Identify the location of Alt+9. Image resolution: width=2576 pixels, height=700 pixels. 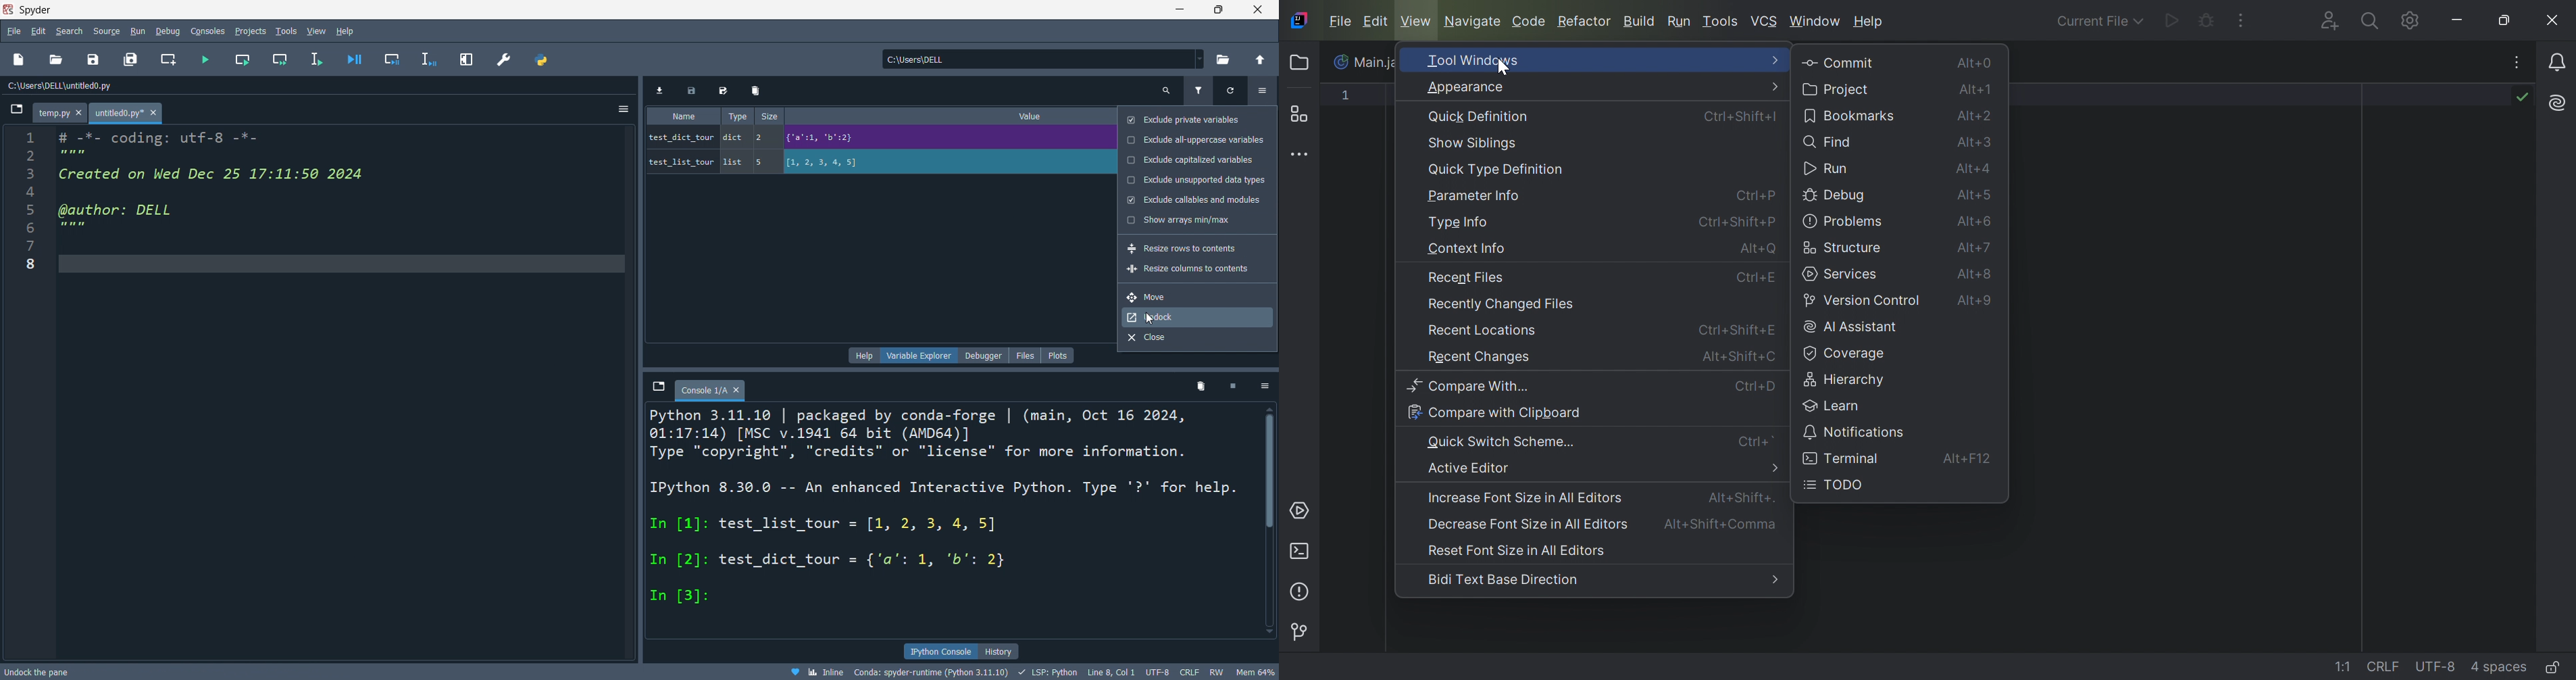
(1978, 303).